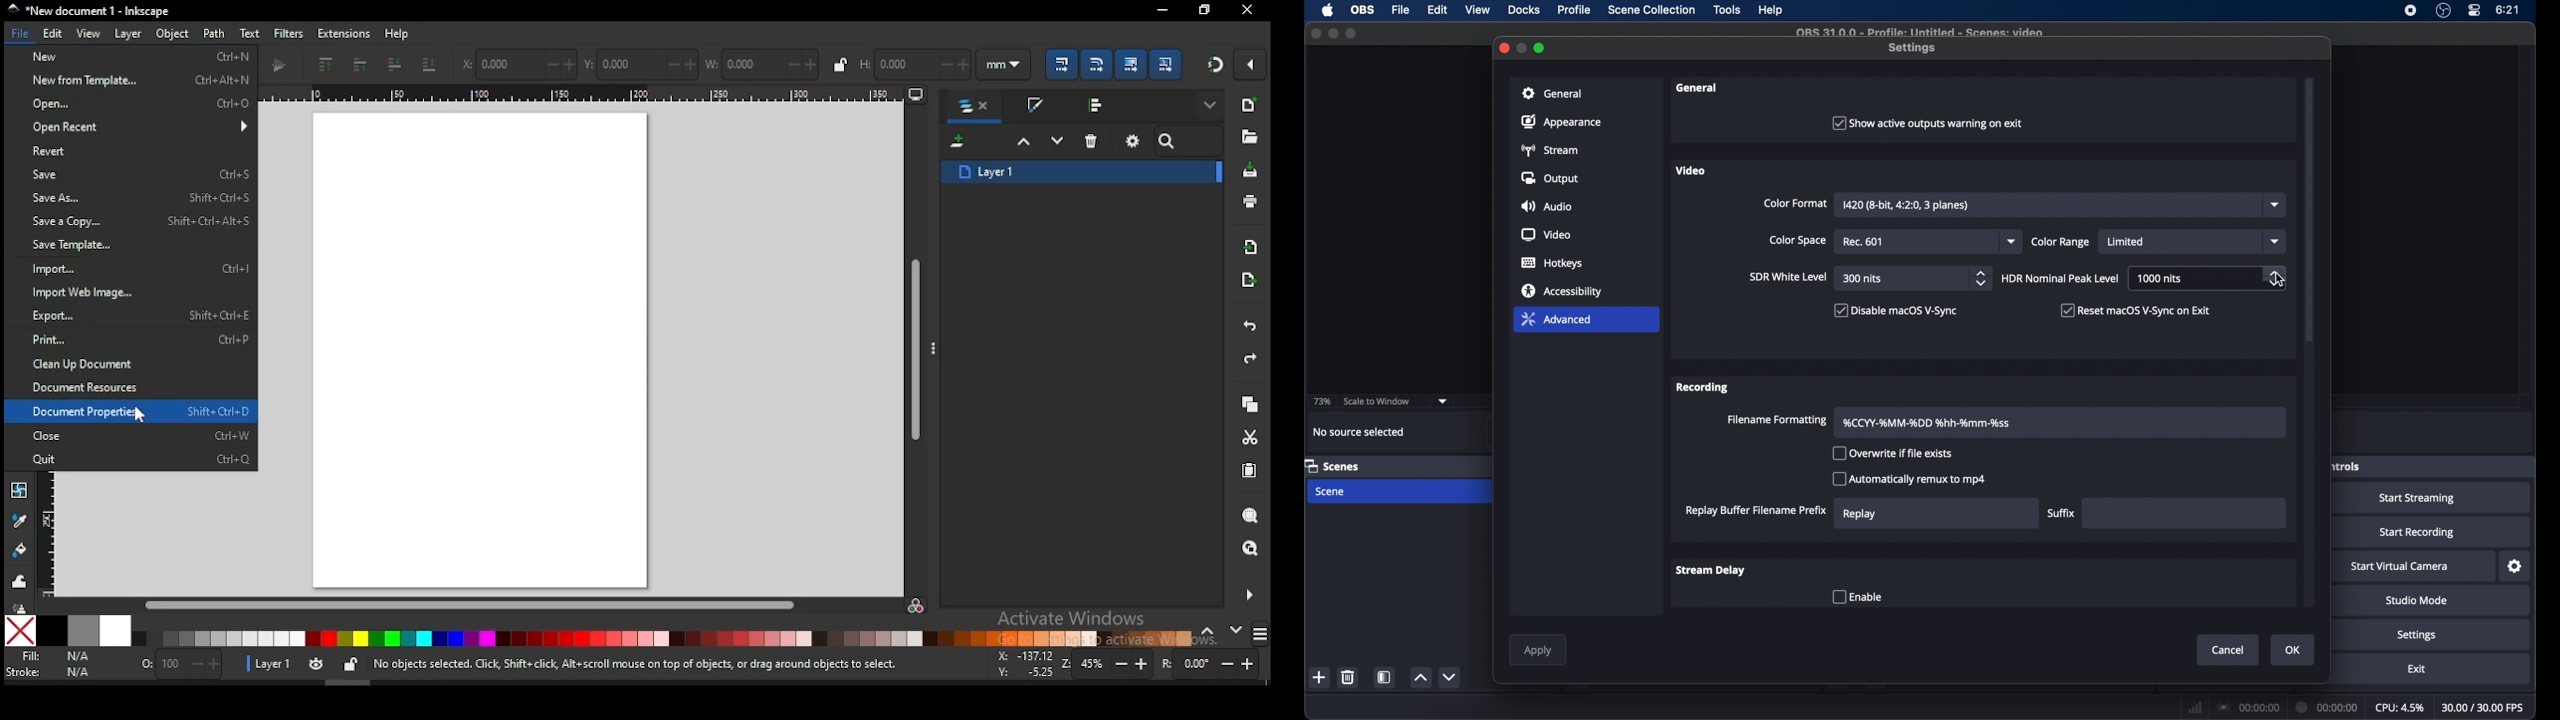 The width and height of the screenshot is (2576, 728). What do you see at coordinates (21, 548) in the screenshot?
I see `paint bucket tool` at bounding box center [21, 548].